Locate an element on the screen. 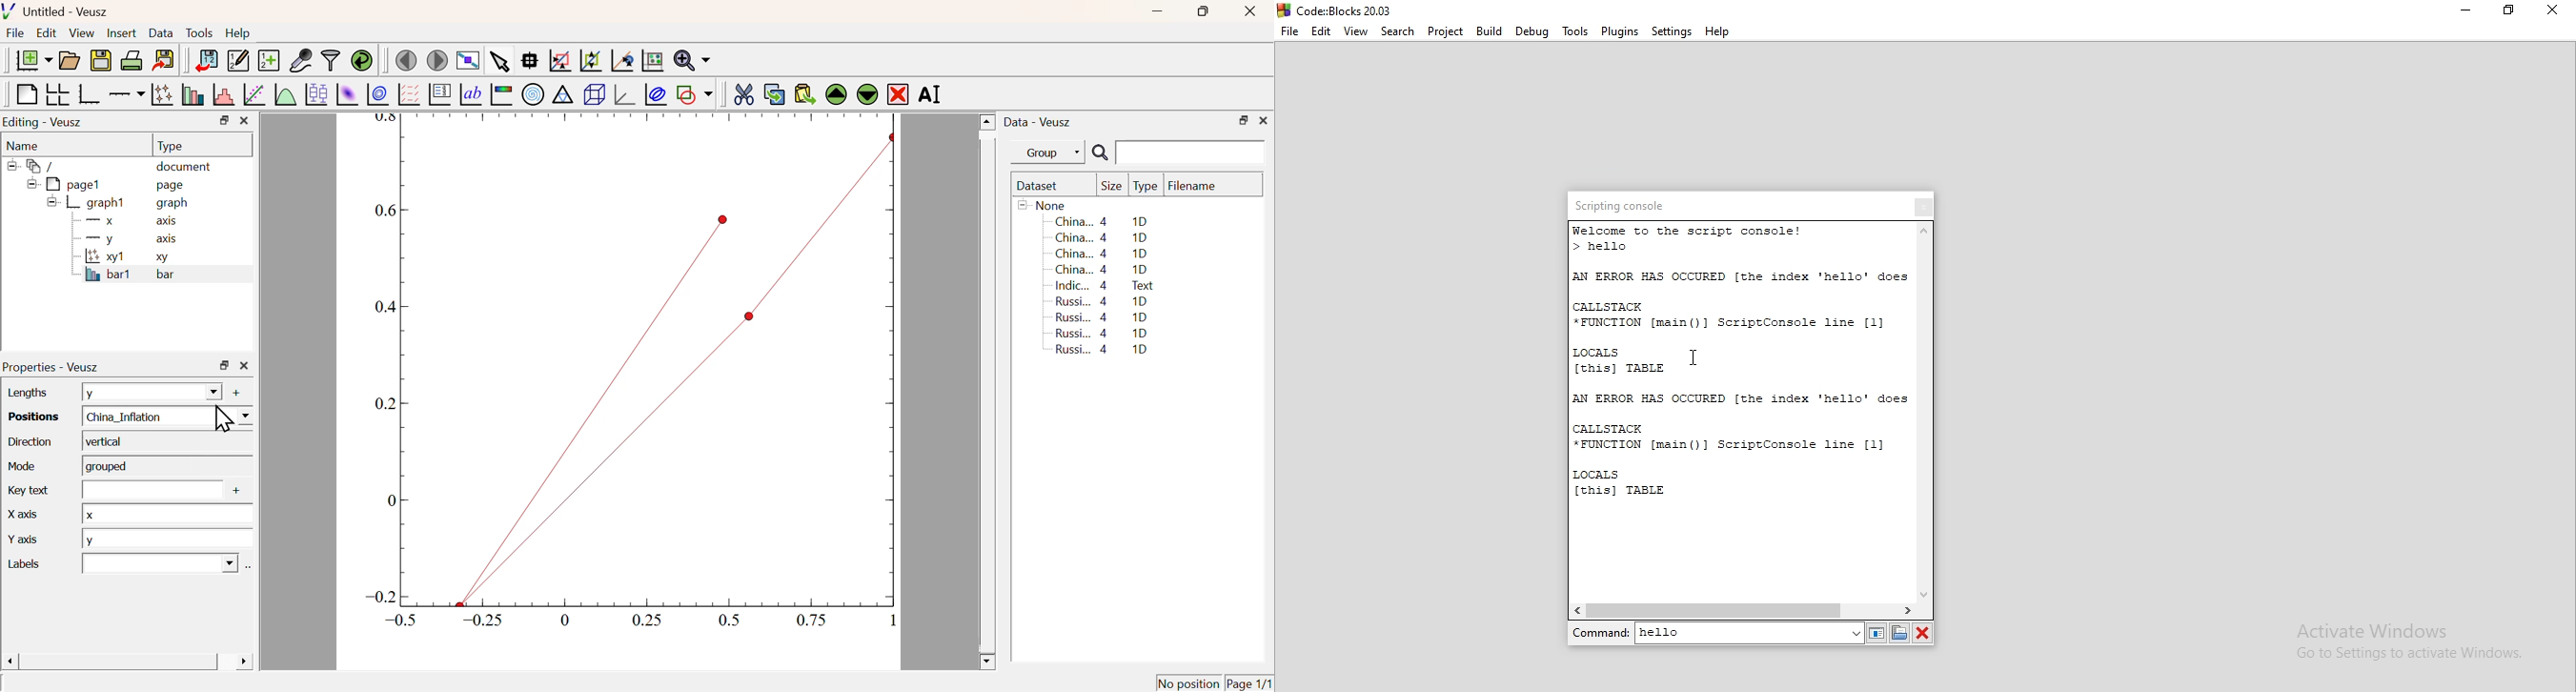  Scripting console is located at coordinates (1626, 203).